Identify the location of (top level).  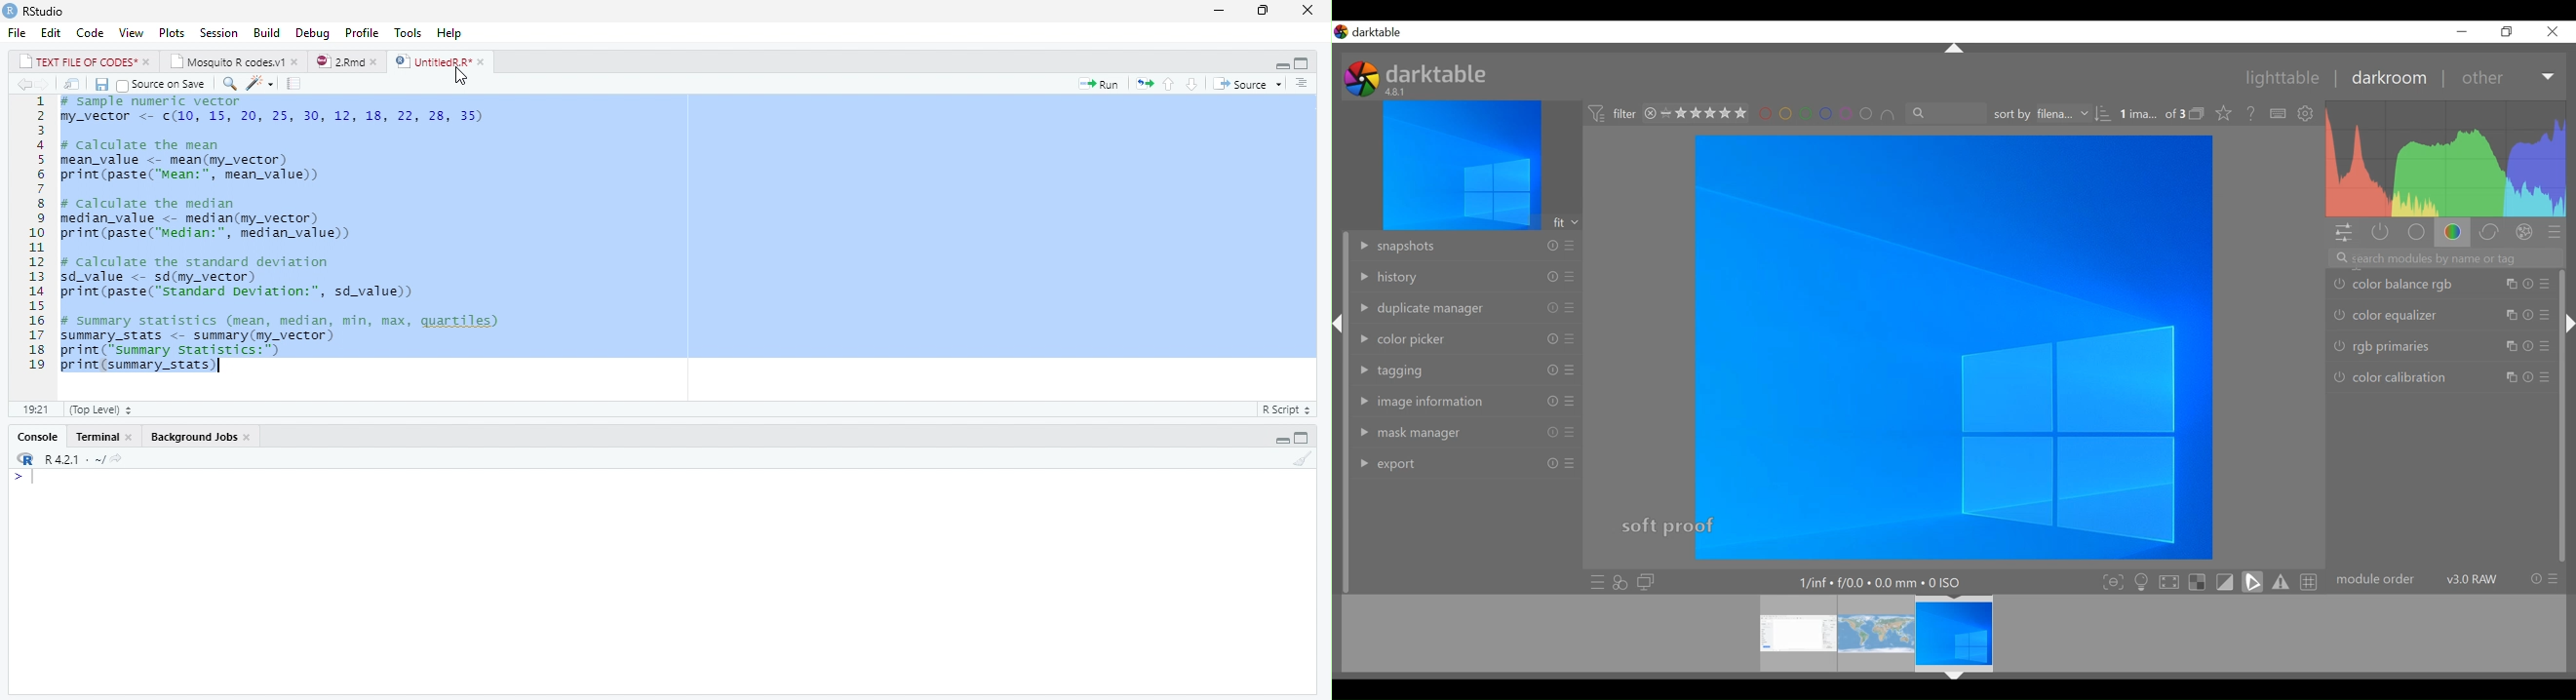
(100, 409).